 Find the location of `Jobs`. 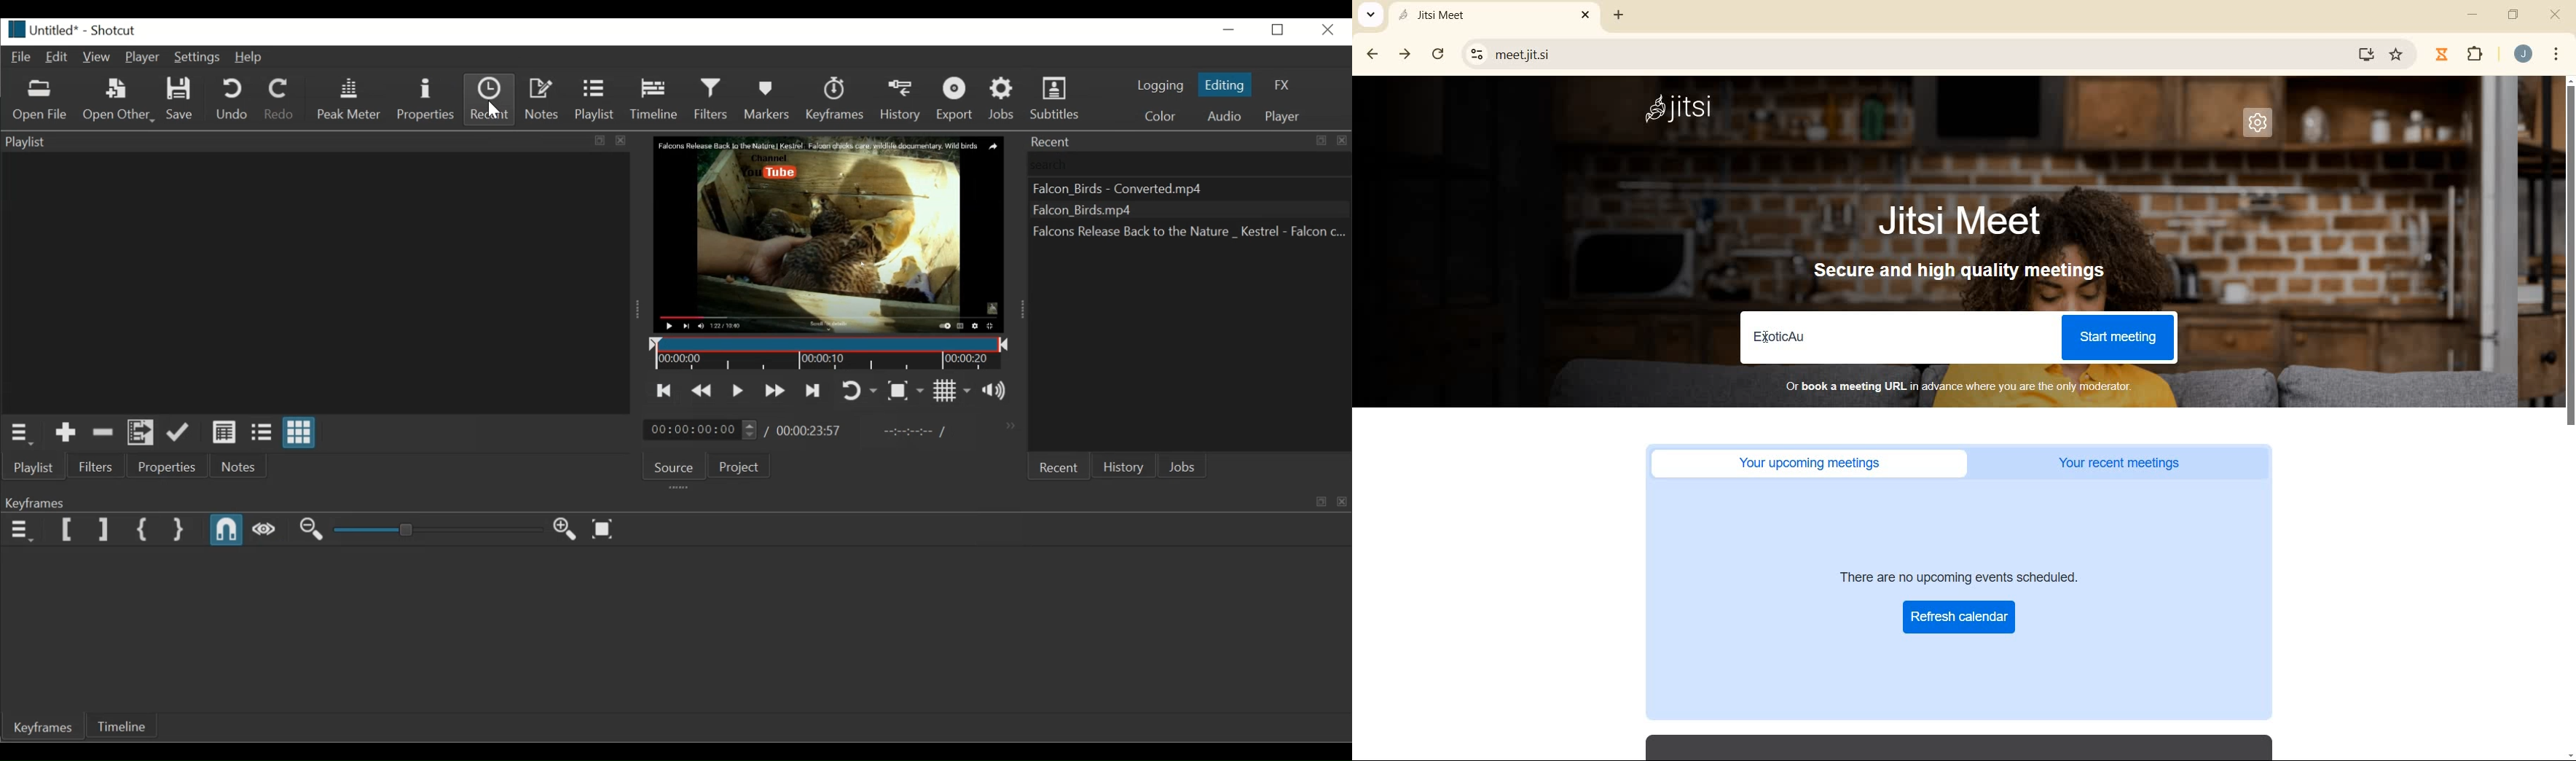

Jobs is located at coordinates (1180, 467).